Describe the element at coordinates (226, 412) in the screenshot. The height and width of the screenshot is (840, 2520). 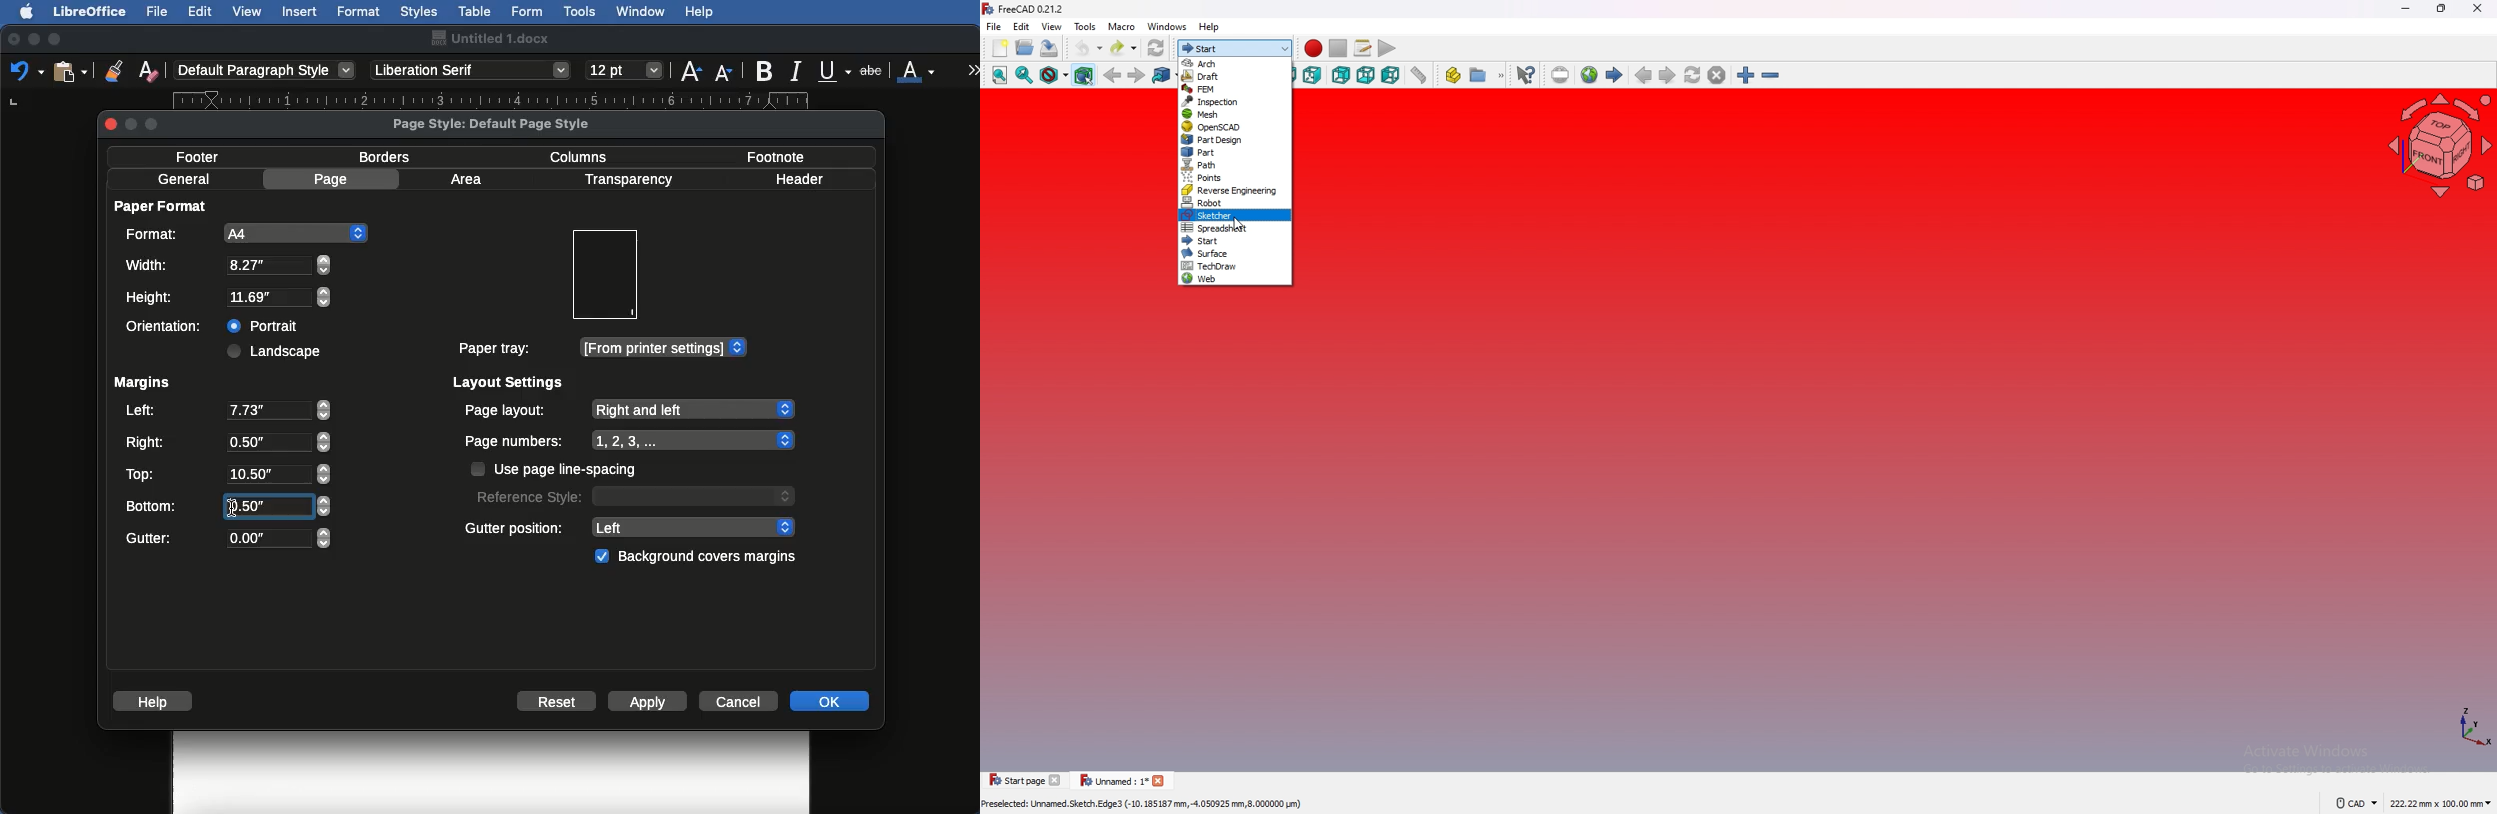
I see `Left` at that location.